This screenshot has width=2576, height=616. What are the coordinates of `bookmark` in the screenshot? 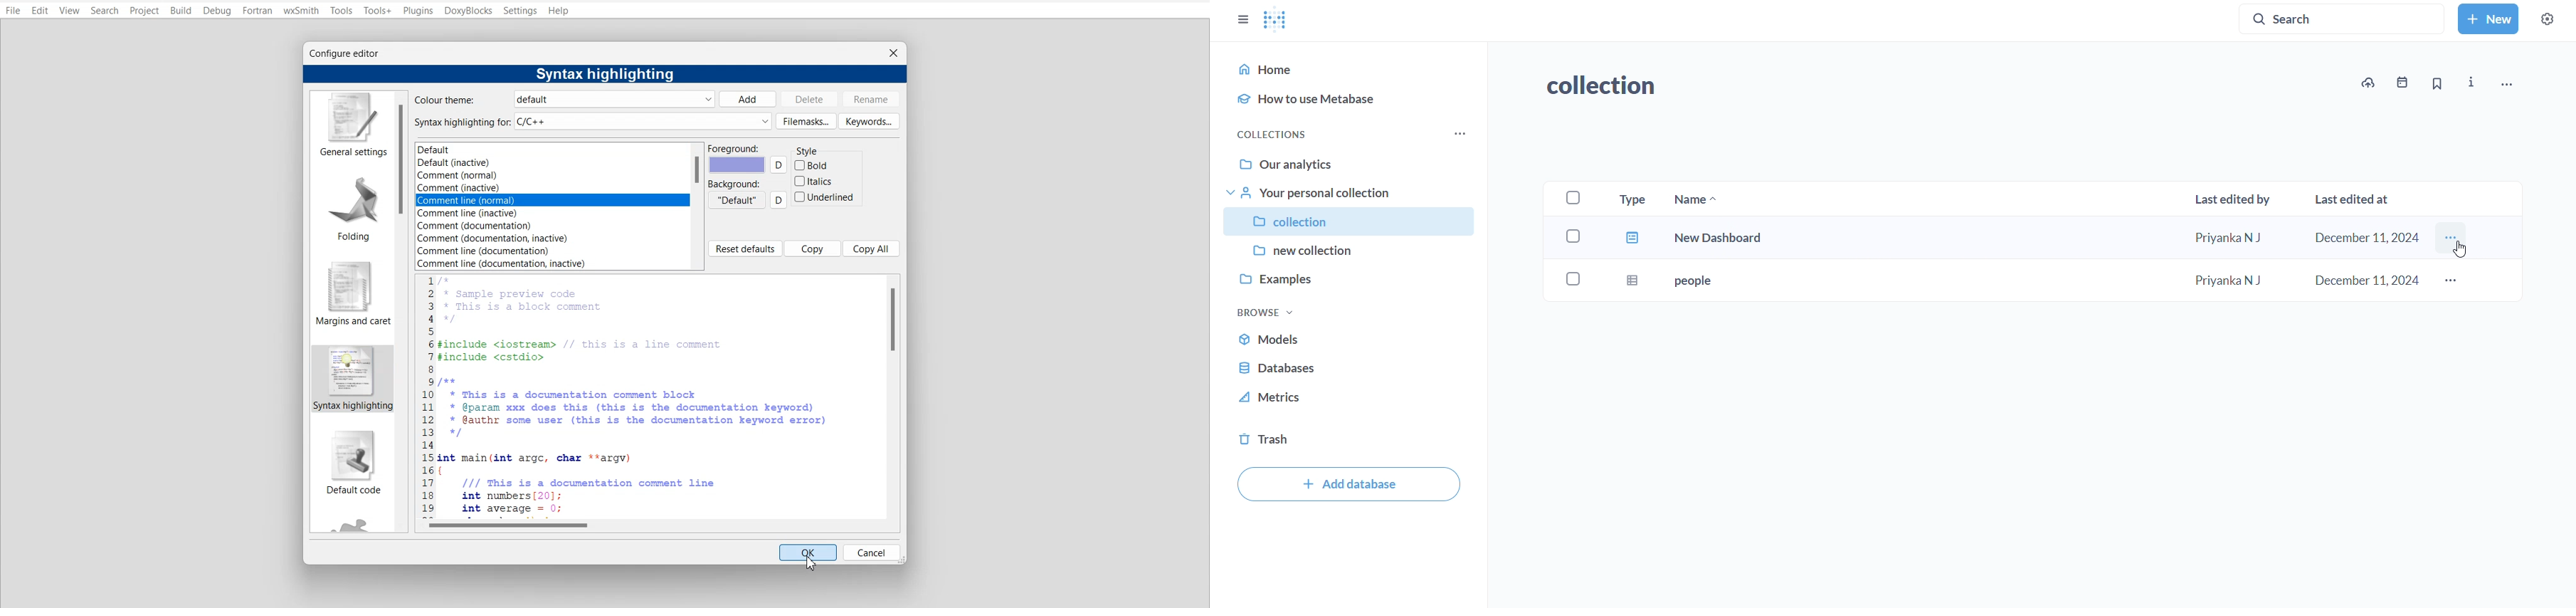 It's located at (2437, 84).